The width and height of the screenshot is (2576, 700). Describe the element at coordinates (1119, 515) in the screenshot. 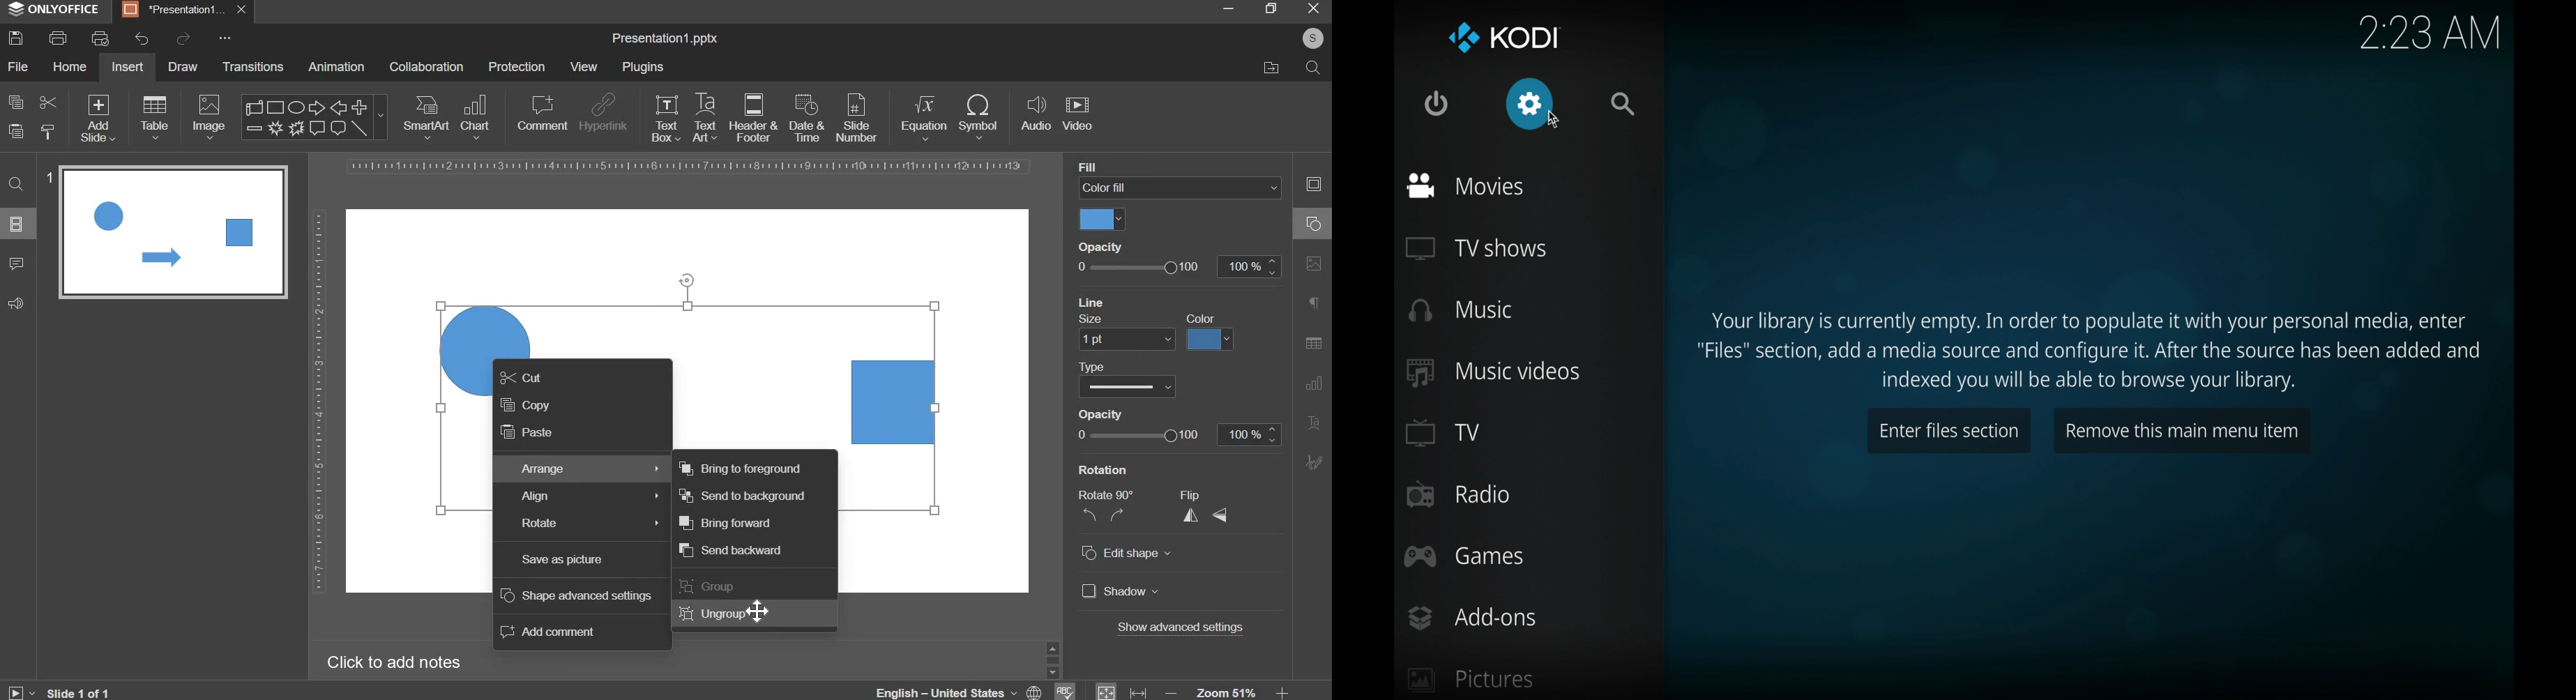

I see `rotate right 90` at that location.